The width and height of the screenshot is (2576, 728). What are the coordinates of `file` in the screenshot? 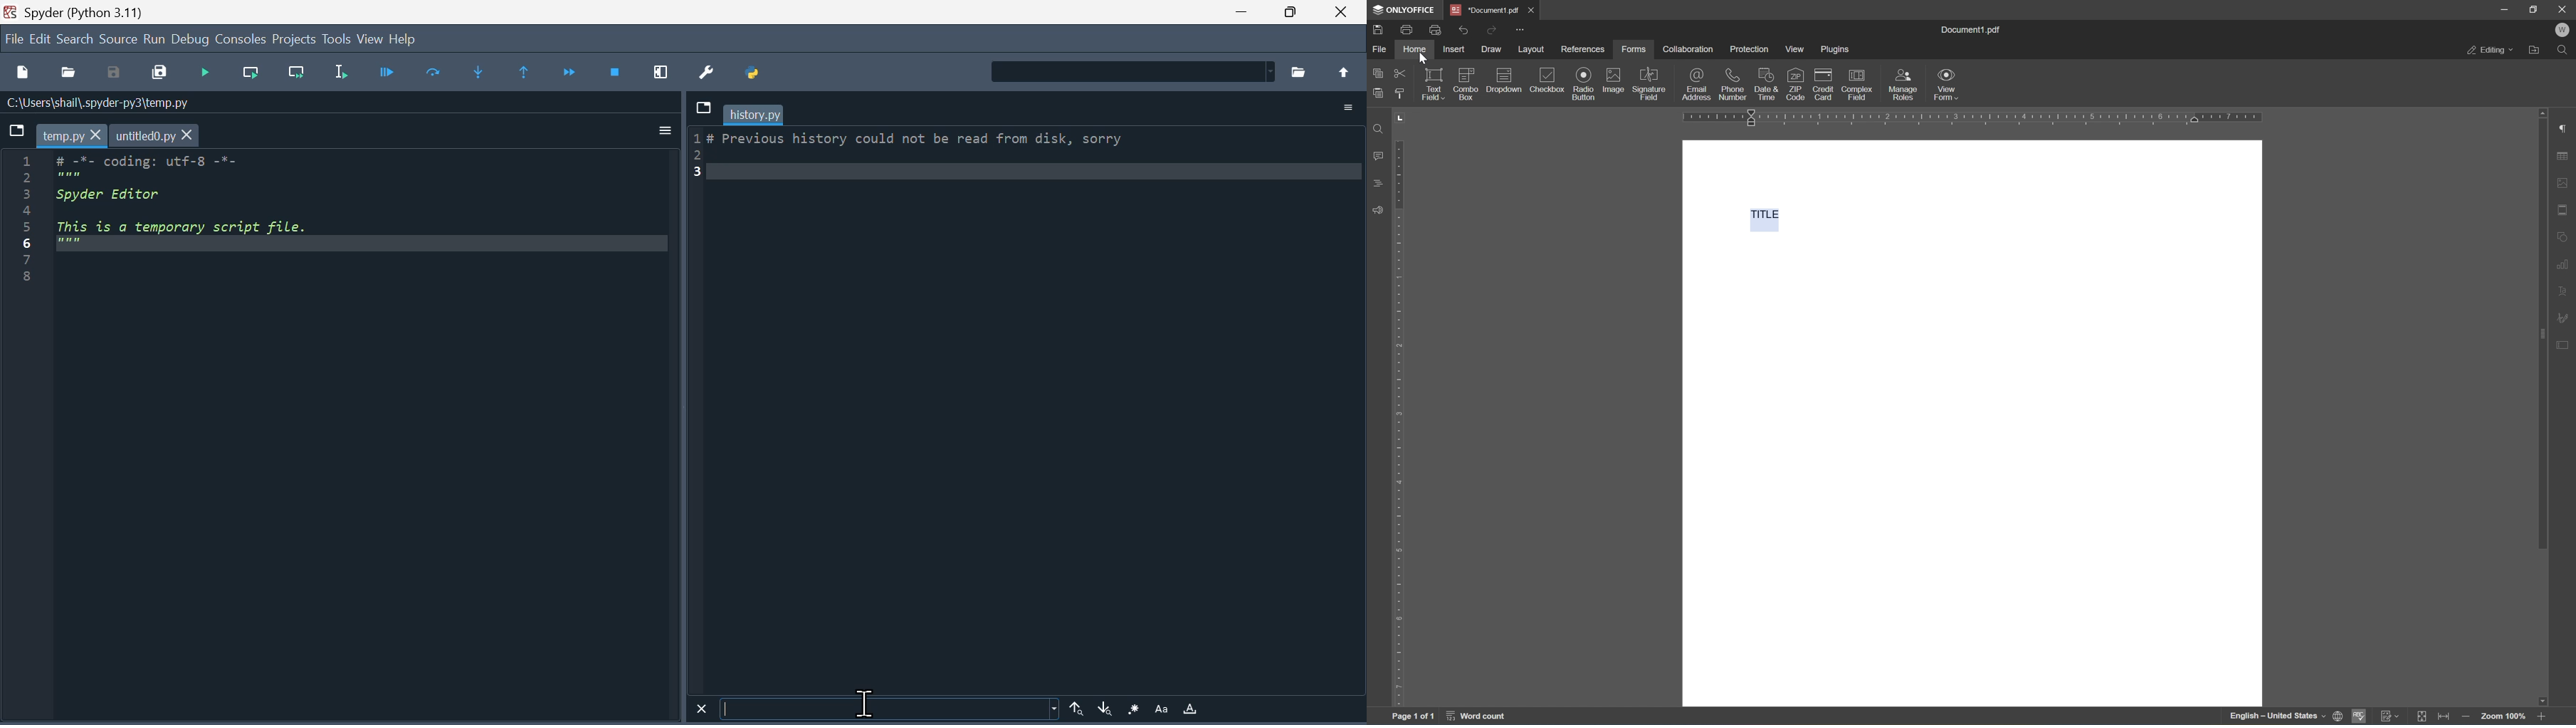 It's located at (14, 36).